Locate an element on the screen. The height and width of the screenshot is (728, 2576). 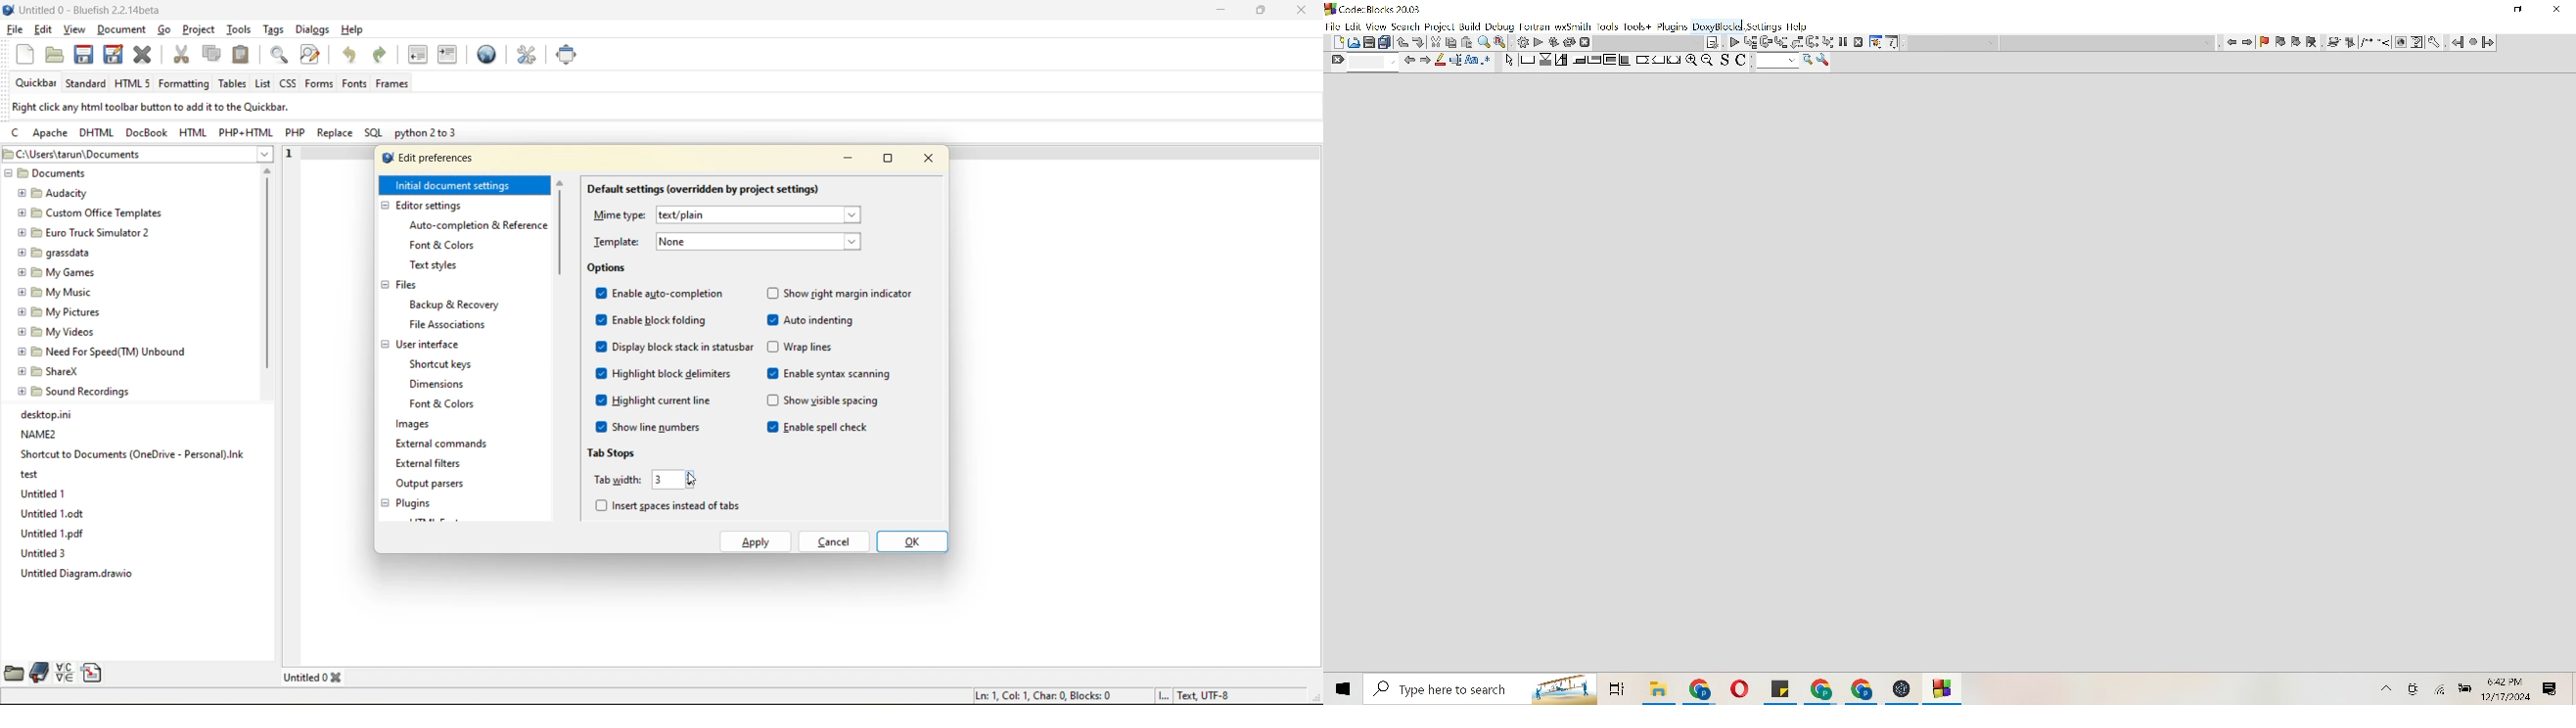
documents is located at coordinates (85, 175).